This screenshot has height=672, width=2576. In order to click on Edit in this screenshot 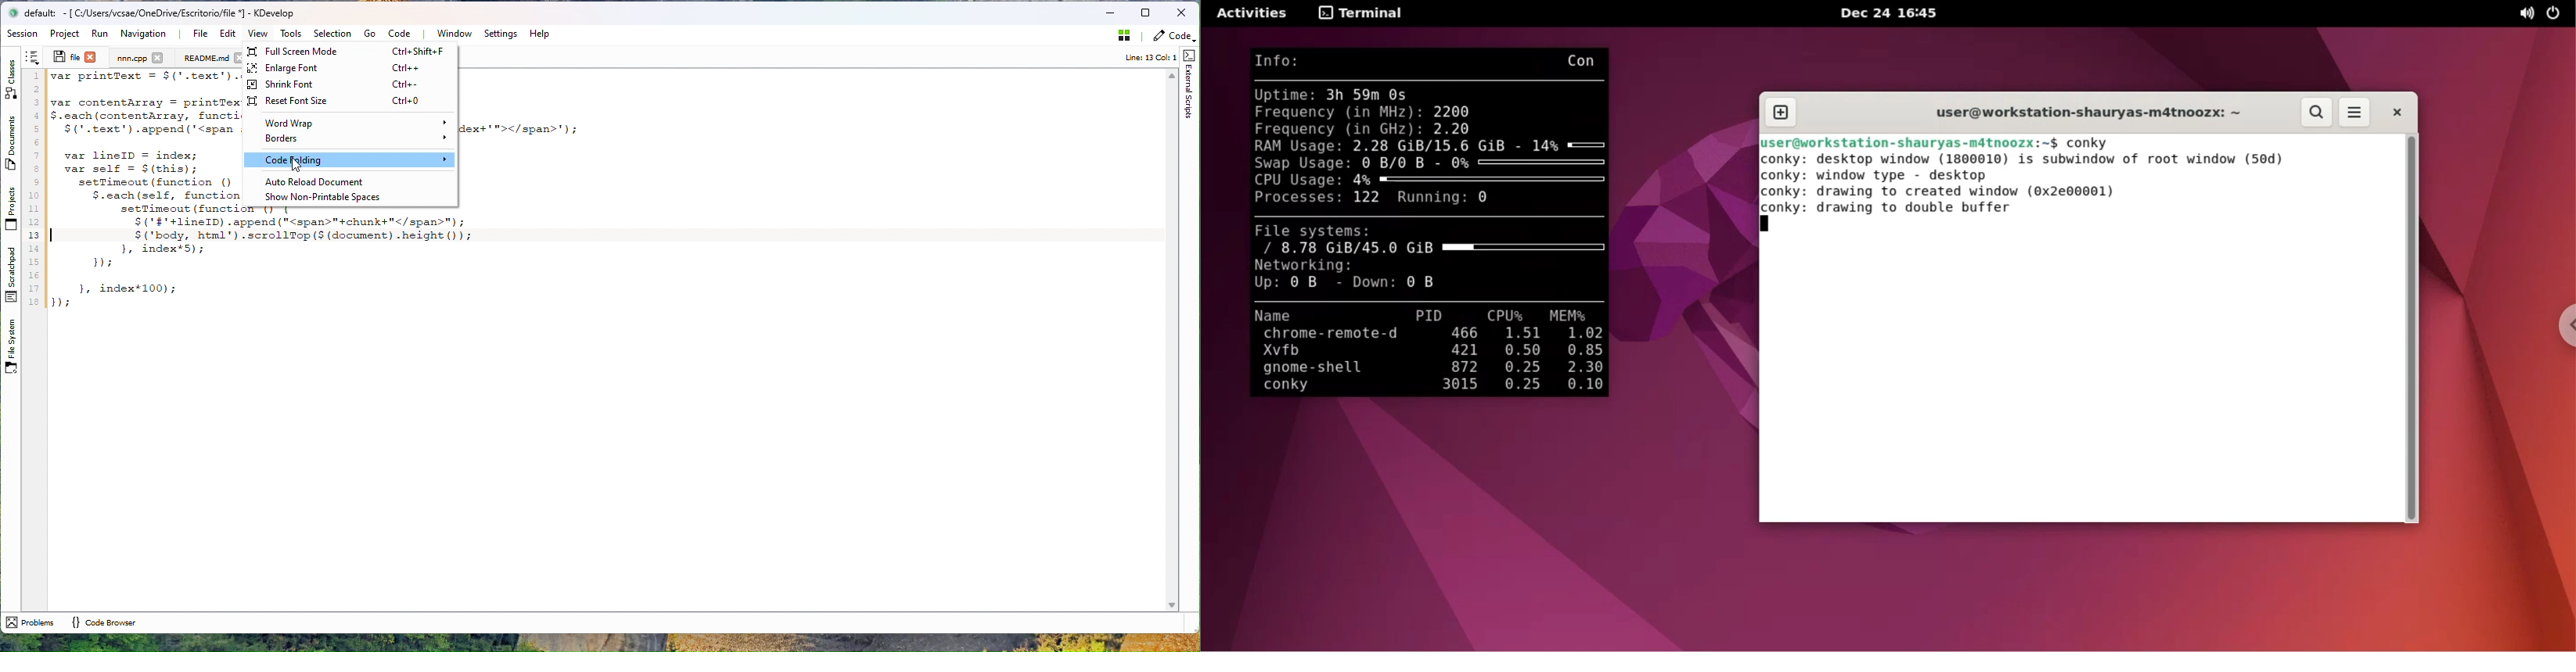, I will do `click(225, 34)`.